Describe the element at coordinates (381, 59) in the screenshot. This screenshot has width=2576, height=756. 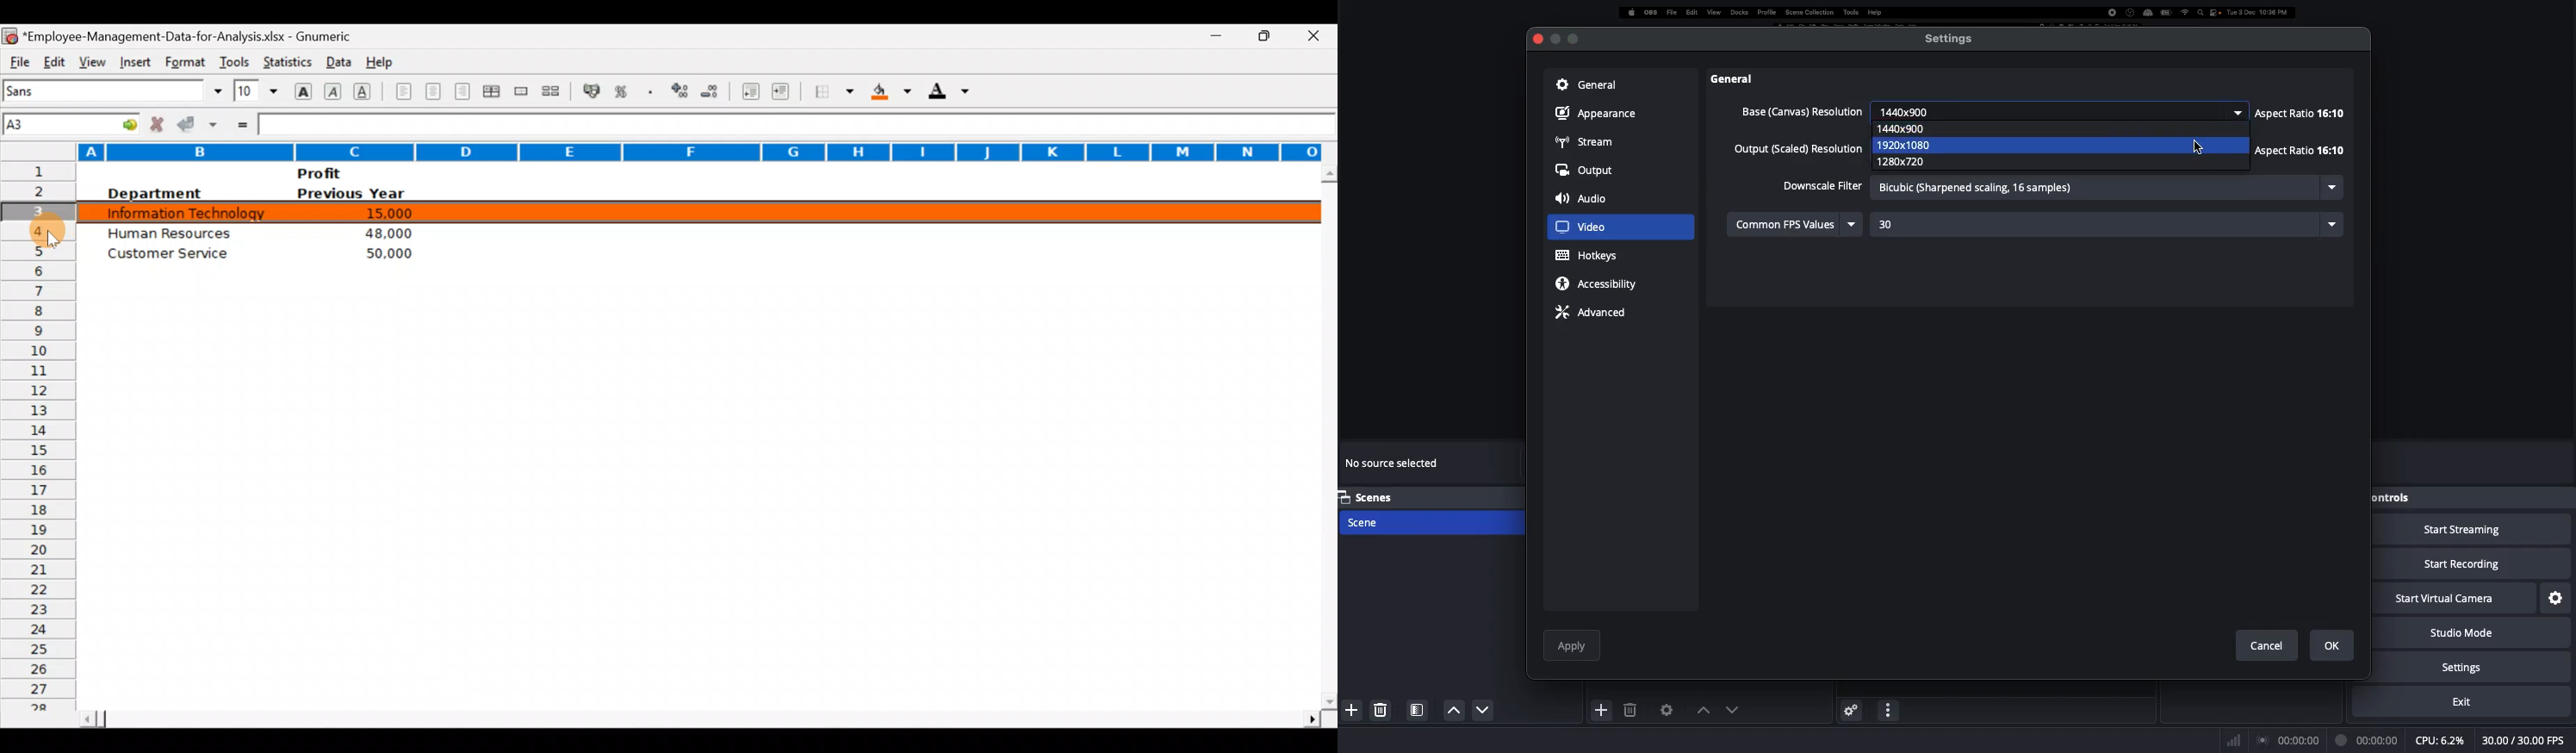
I see `Help` at that location.